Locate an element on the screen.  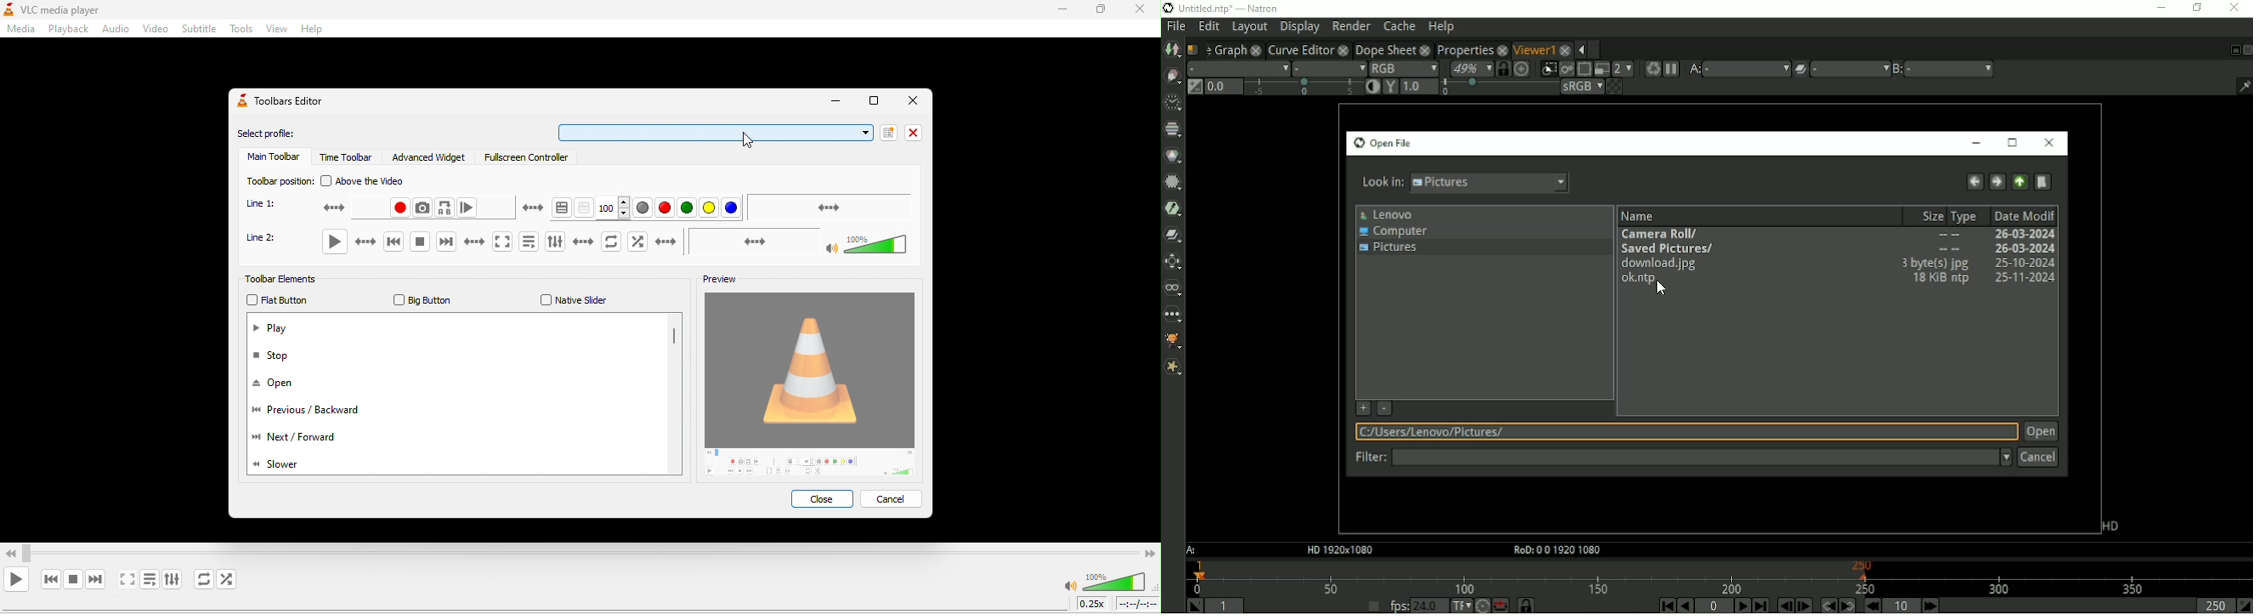
stop playback is located at coordinates (74, 578).